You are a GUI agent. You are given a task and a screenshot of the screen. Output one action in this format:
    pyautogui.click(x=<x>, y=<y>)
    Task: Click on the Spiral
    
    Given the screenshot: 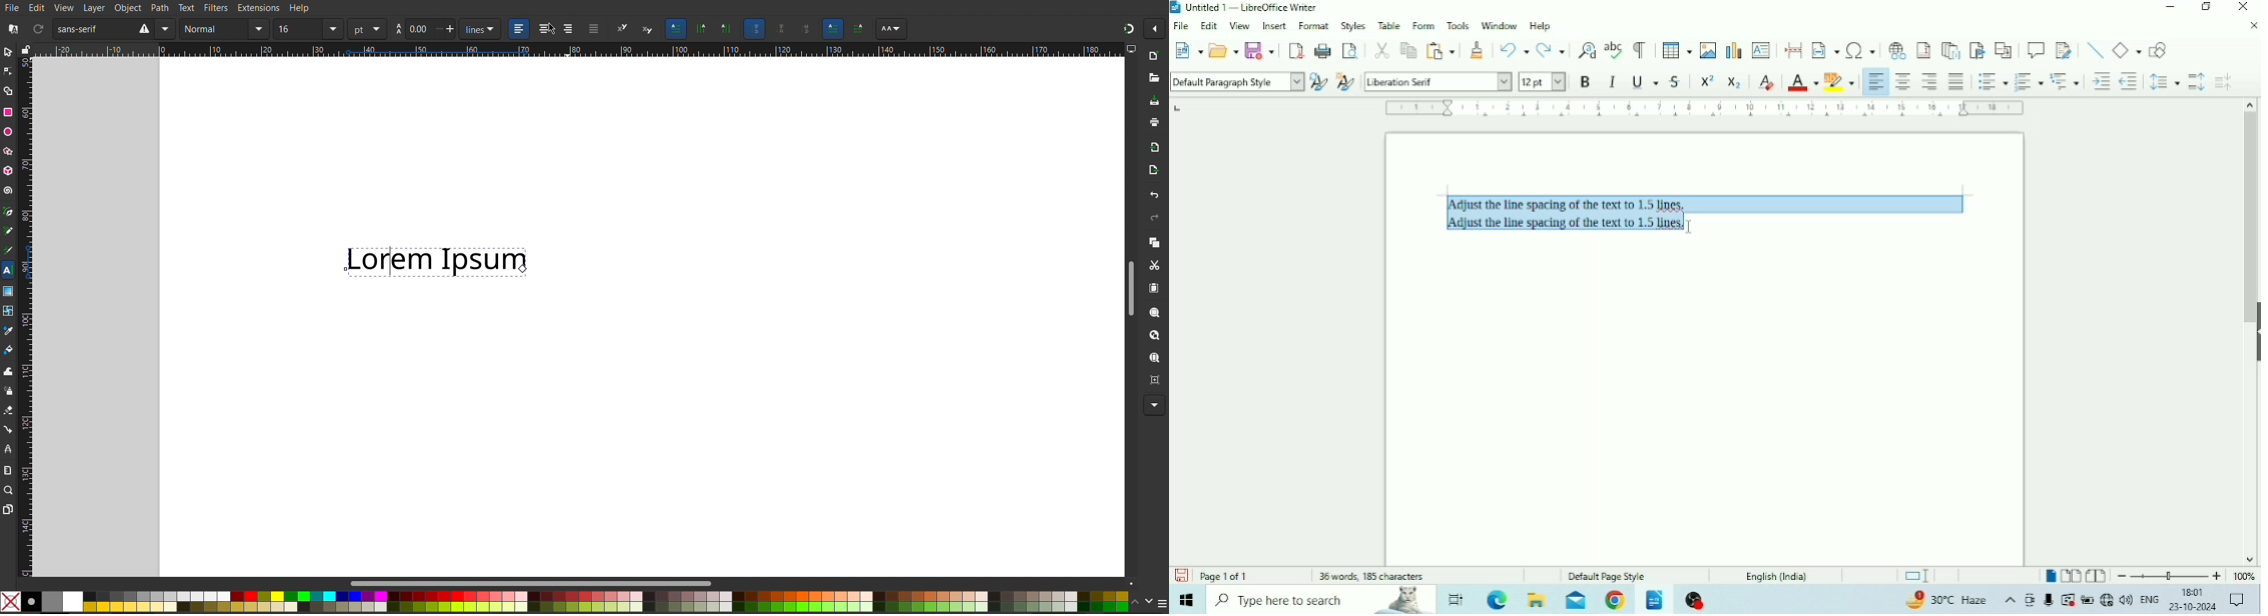 What is the action you would take?
    pyautogui.click(x=10, y=191)
    